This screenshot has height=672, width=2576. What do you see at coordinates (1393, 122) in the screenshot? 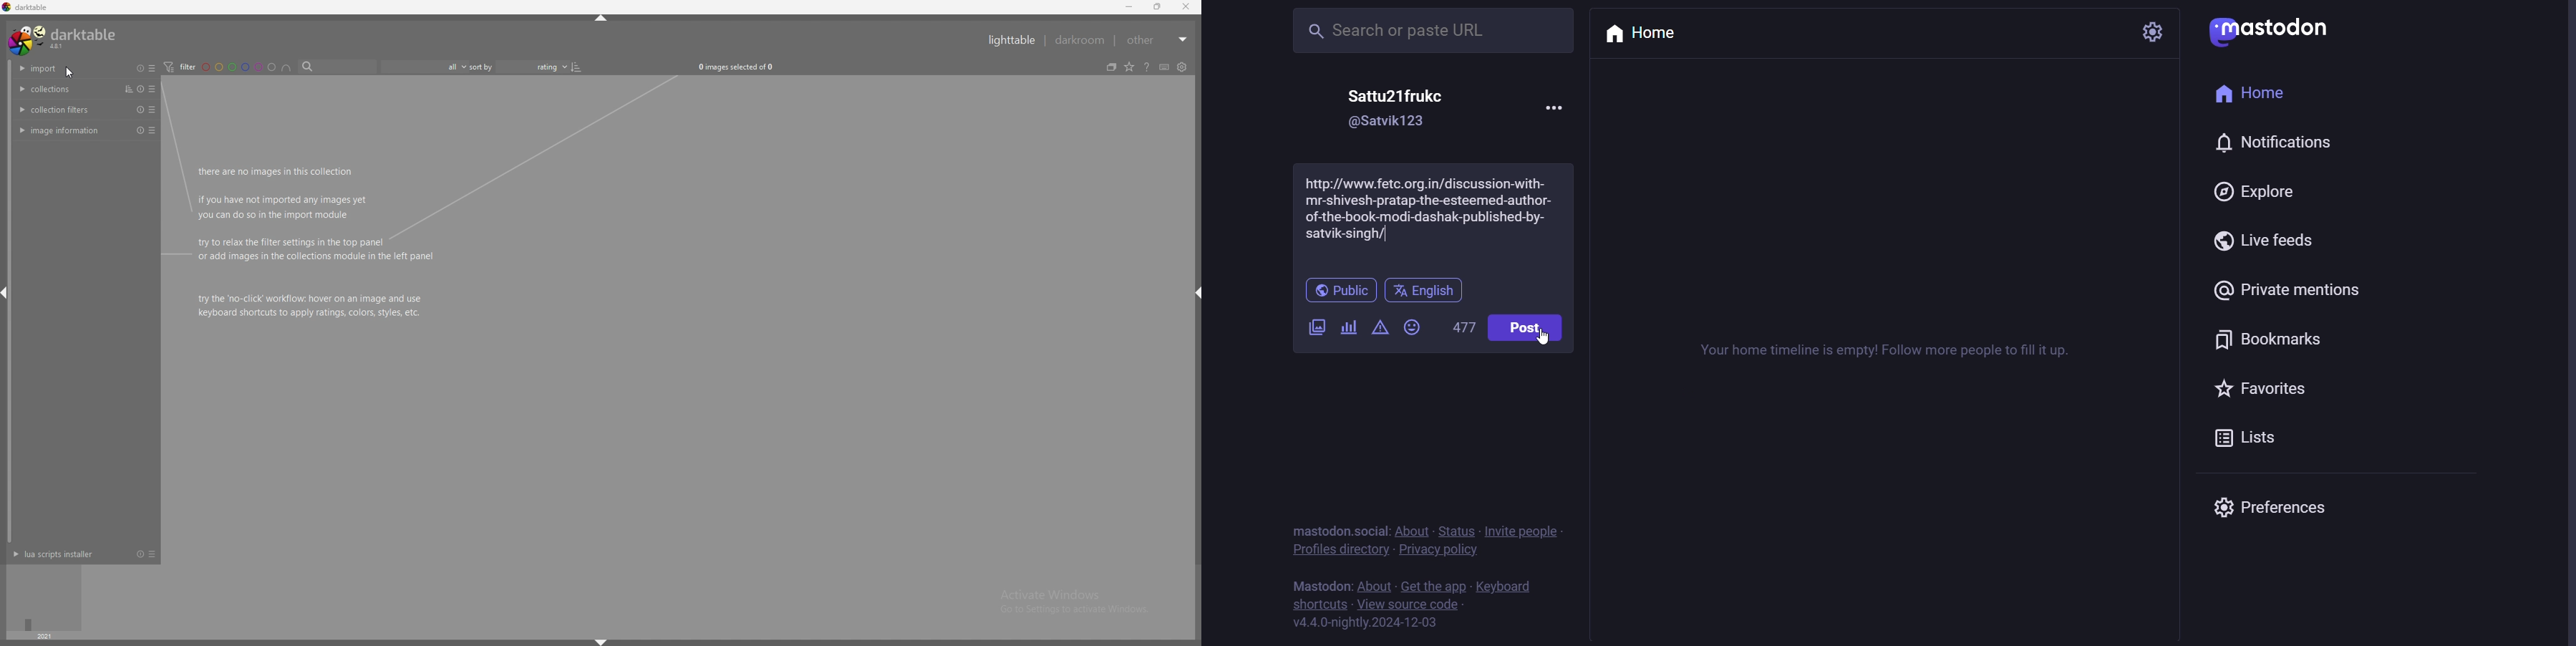
I see `id` at bounding box center [1393, 122].